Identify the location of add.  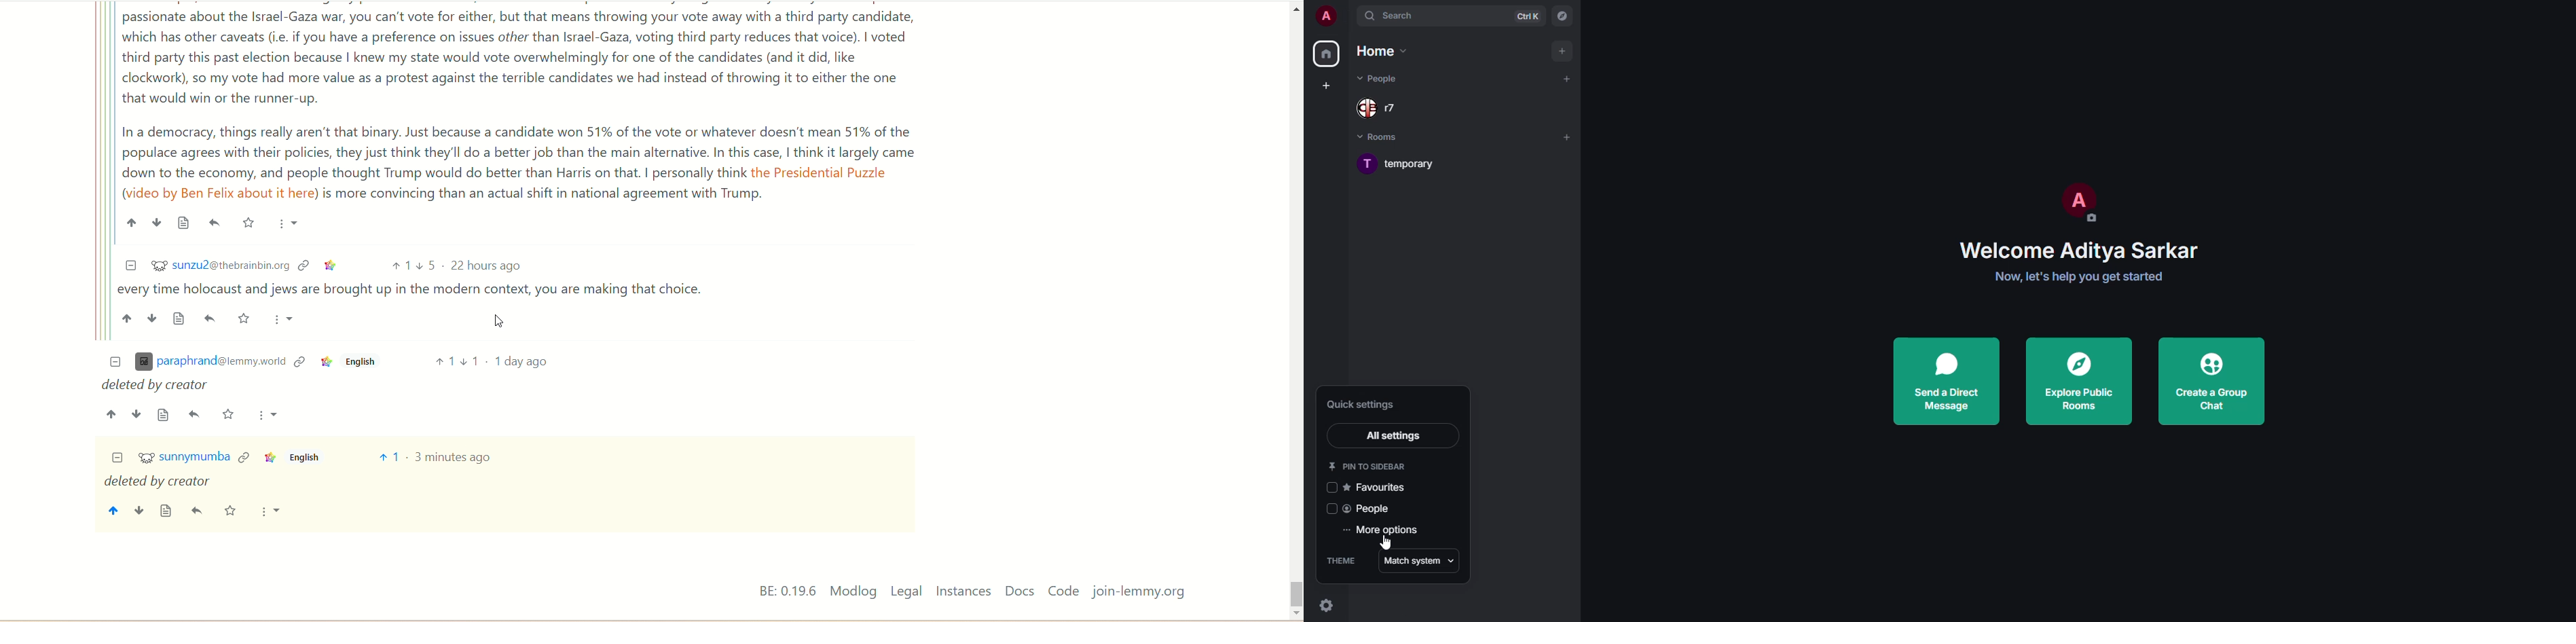
(1568, 78).